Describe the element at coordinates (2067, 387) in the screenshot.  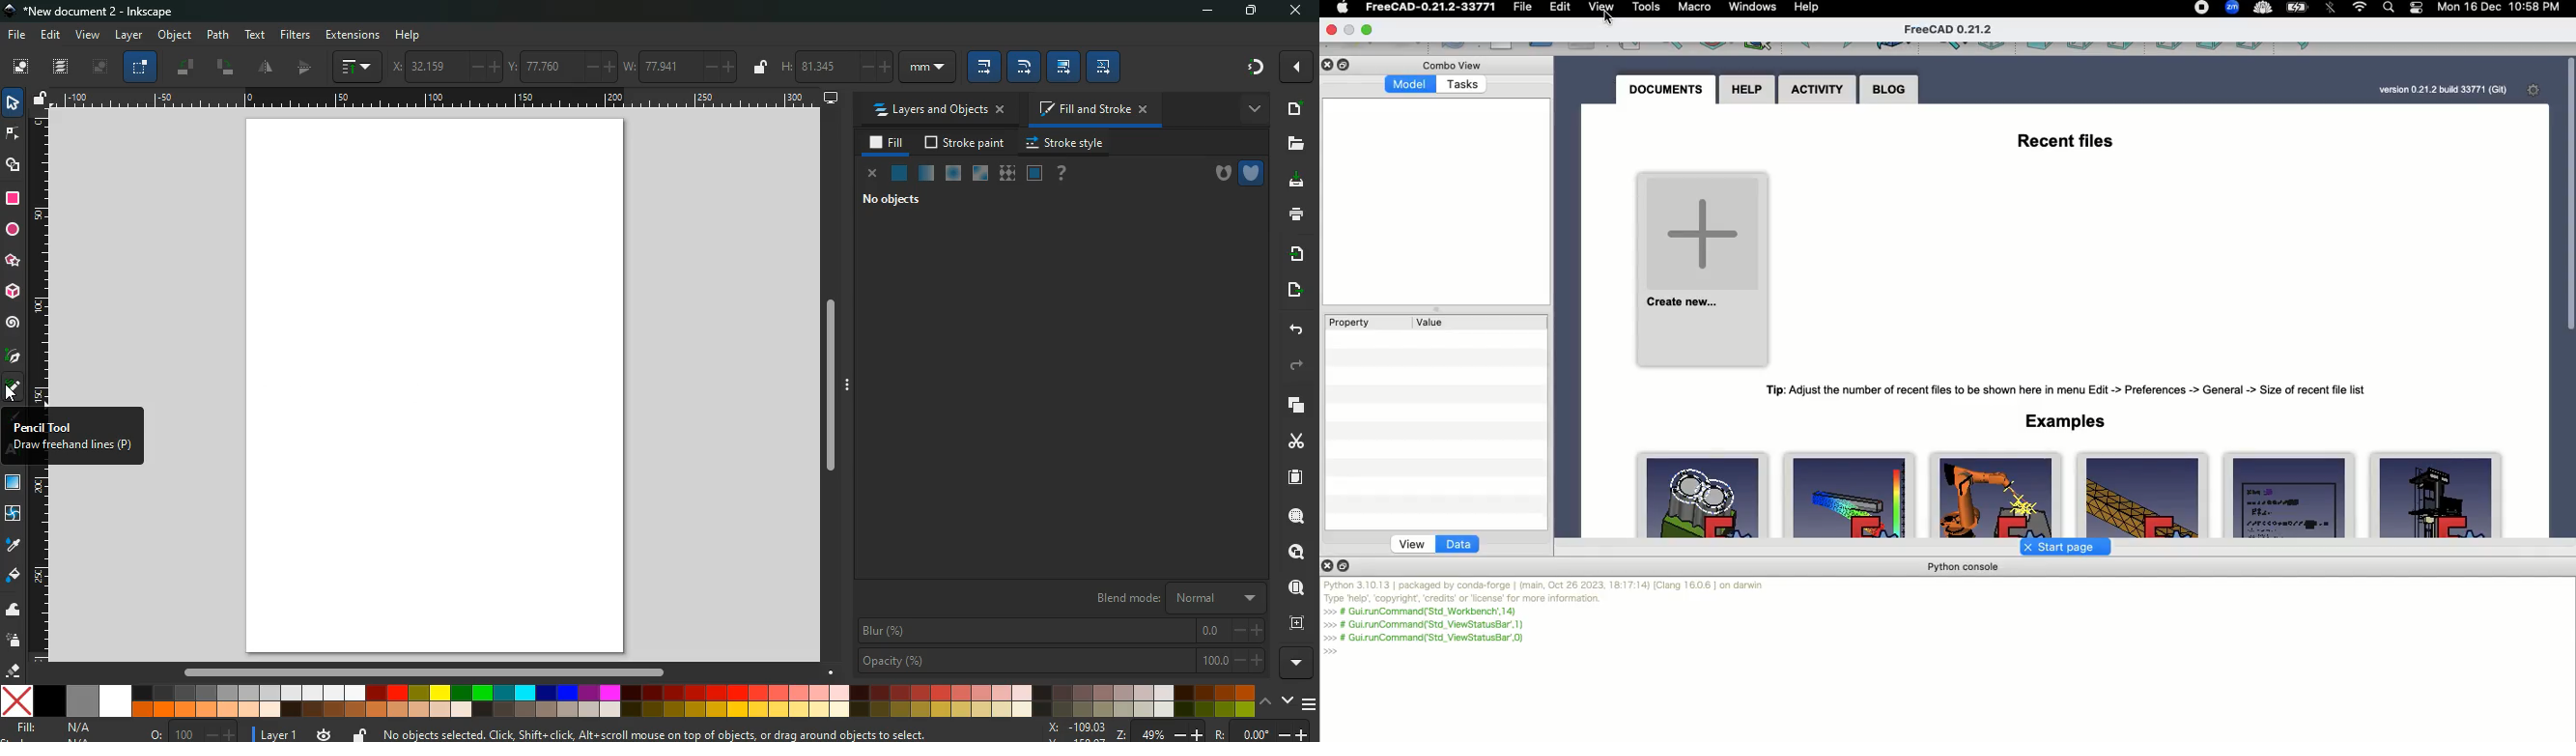
I see `Tip: Adiust the number of recent files to be shown here in menu Edit -> Preferences -> General -> Size of recent file list` at that location.